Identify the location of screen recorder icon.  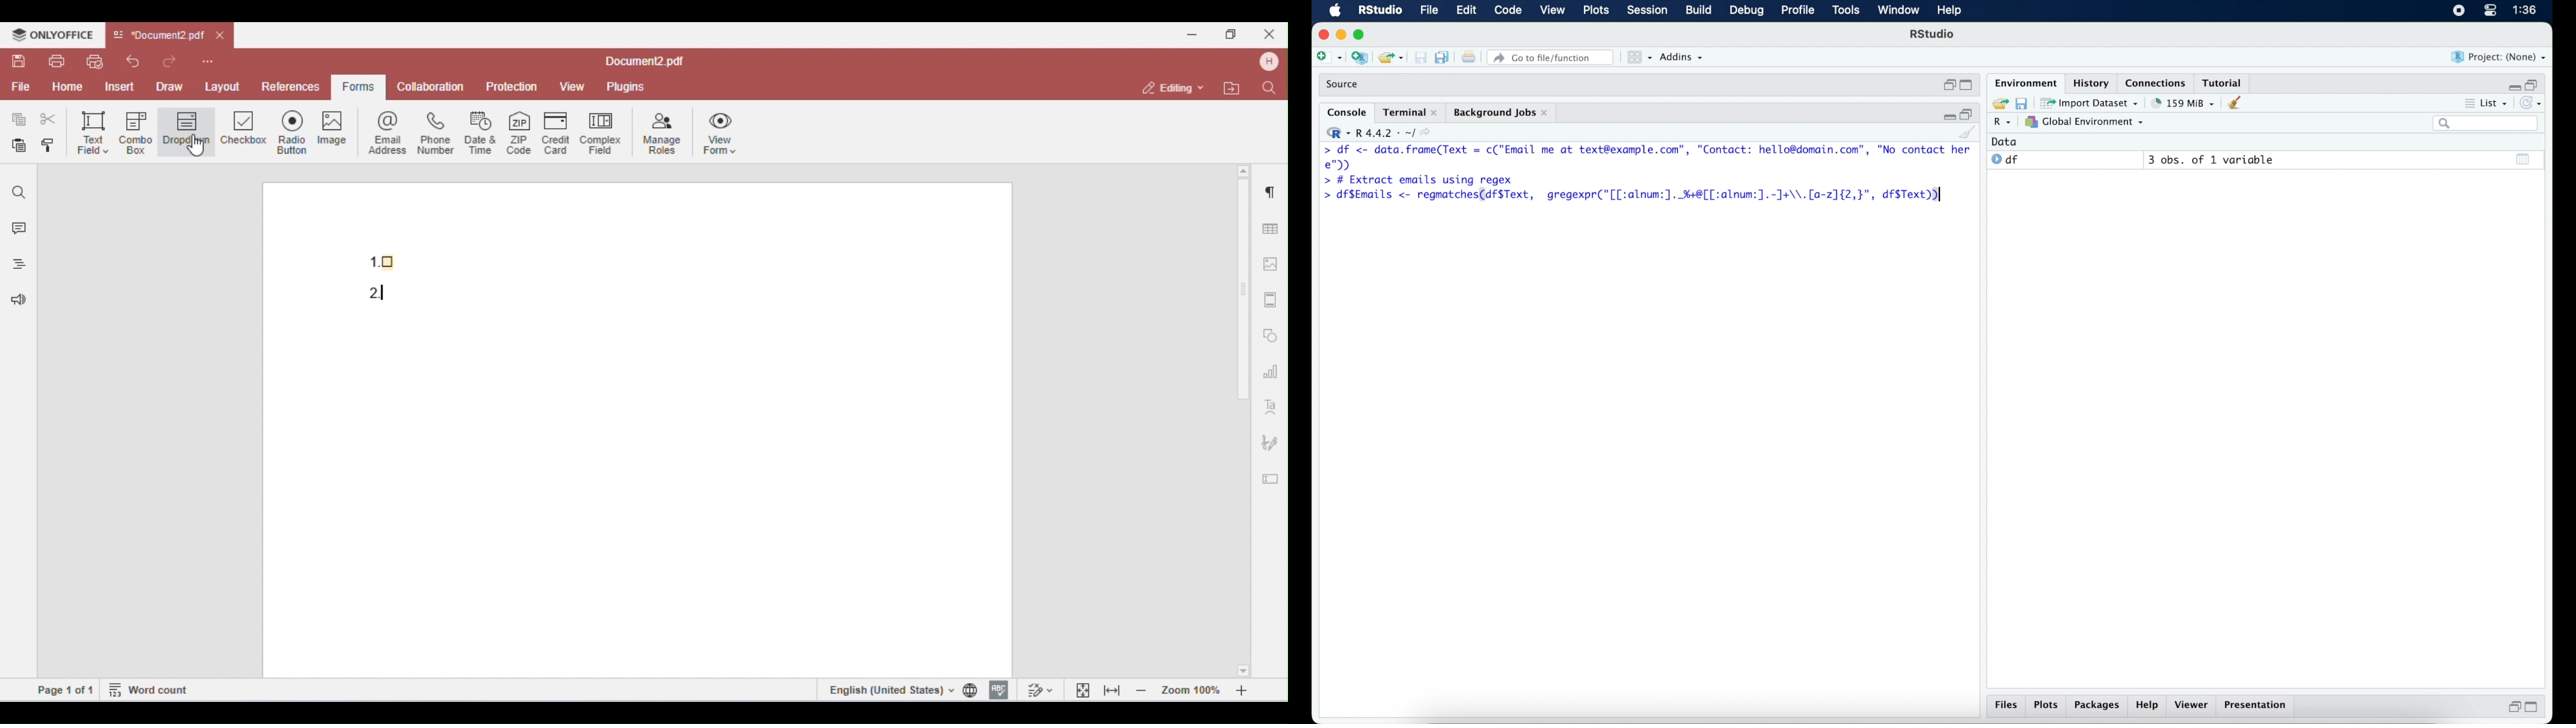
(2458, 11).